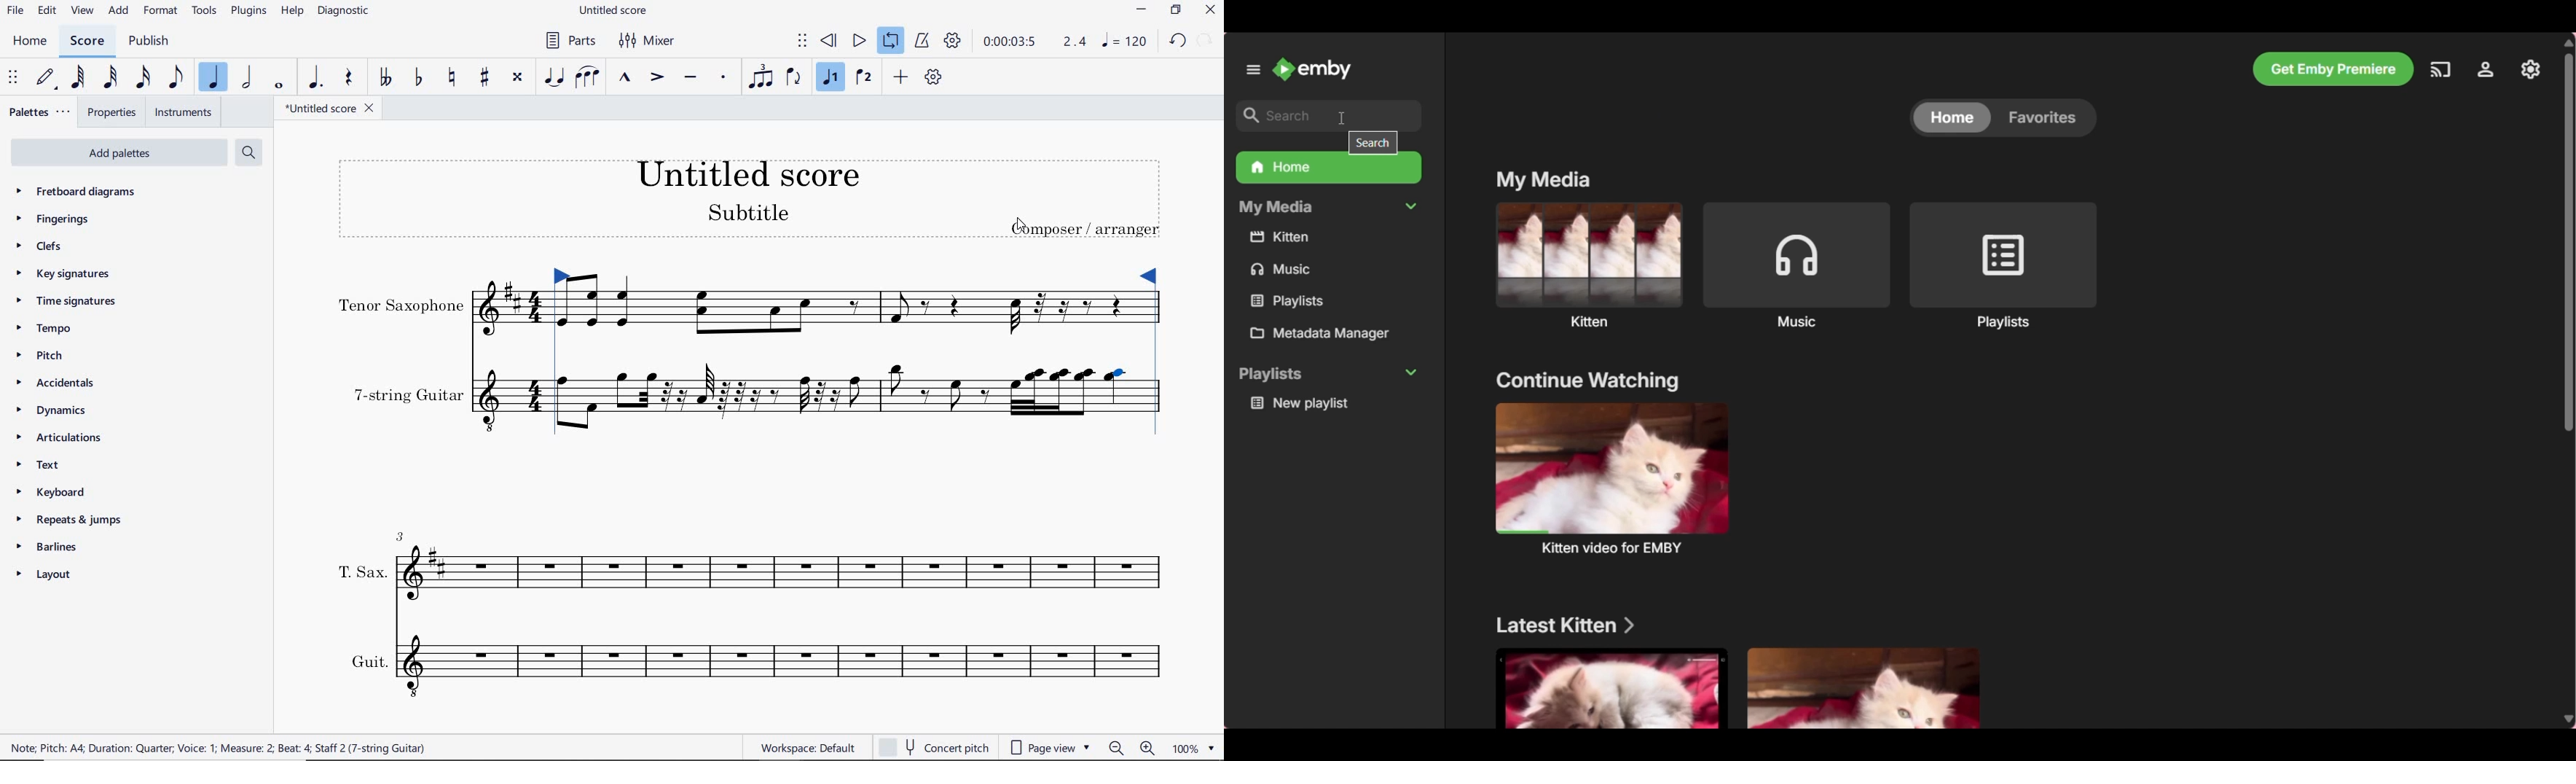 This screenshot has height=784, width=2576. What do you see at coordinates (759, 77) in the screenshot?
I see `TUPLET` at bounding box center [759, 77].